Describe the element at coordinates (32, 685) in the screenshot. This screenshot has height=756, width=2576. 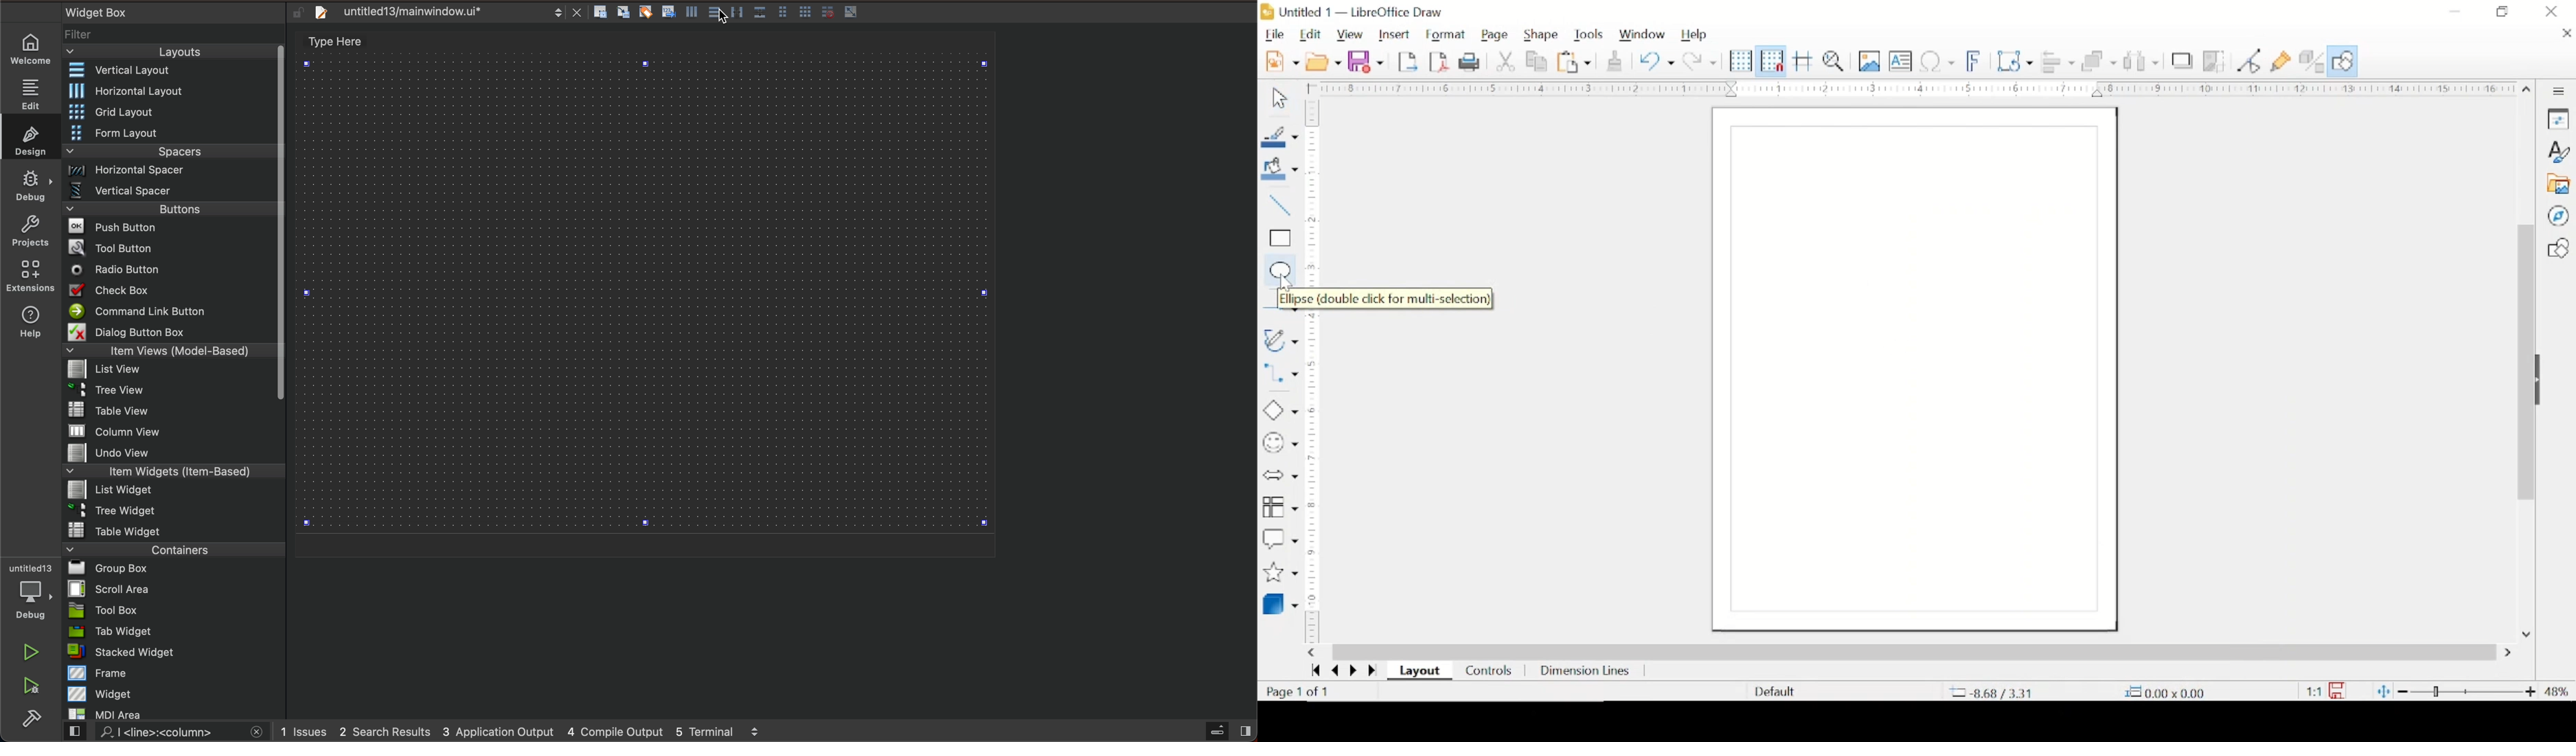
I see `debug and run` at that location.